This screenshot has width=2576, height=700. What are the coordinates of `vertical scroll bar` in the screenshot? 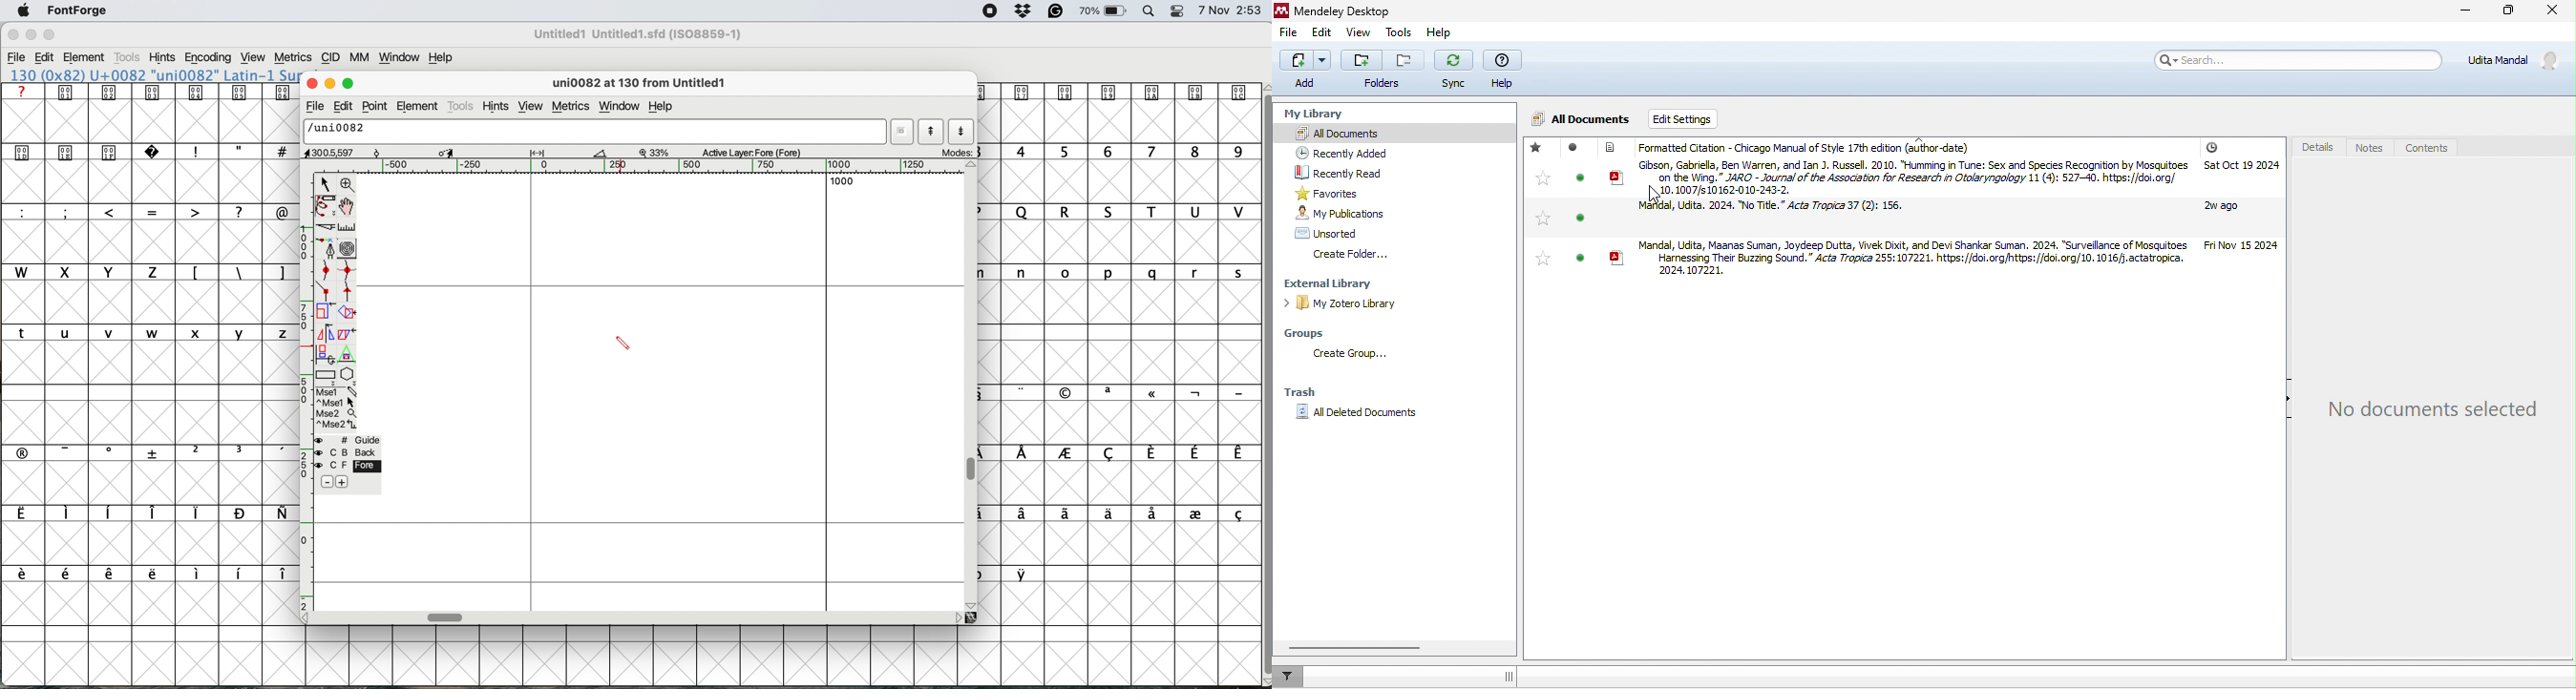 It's located at (974, 469).